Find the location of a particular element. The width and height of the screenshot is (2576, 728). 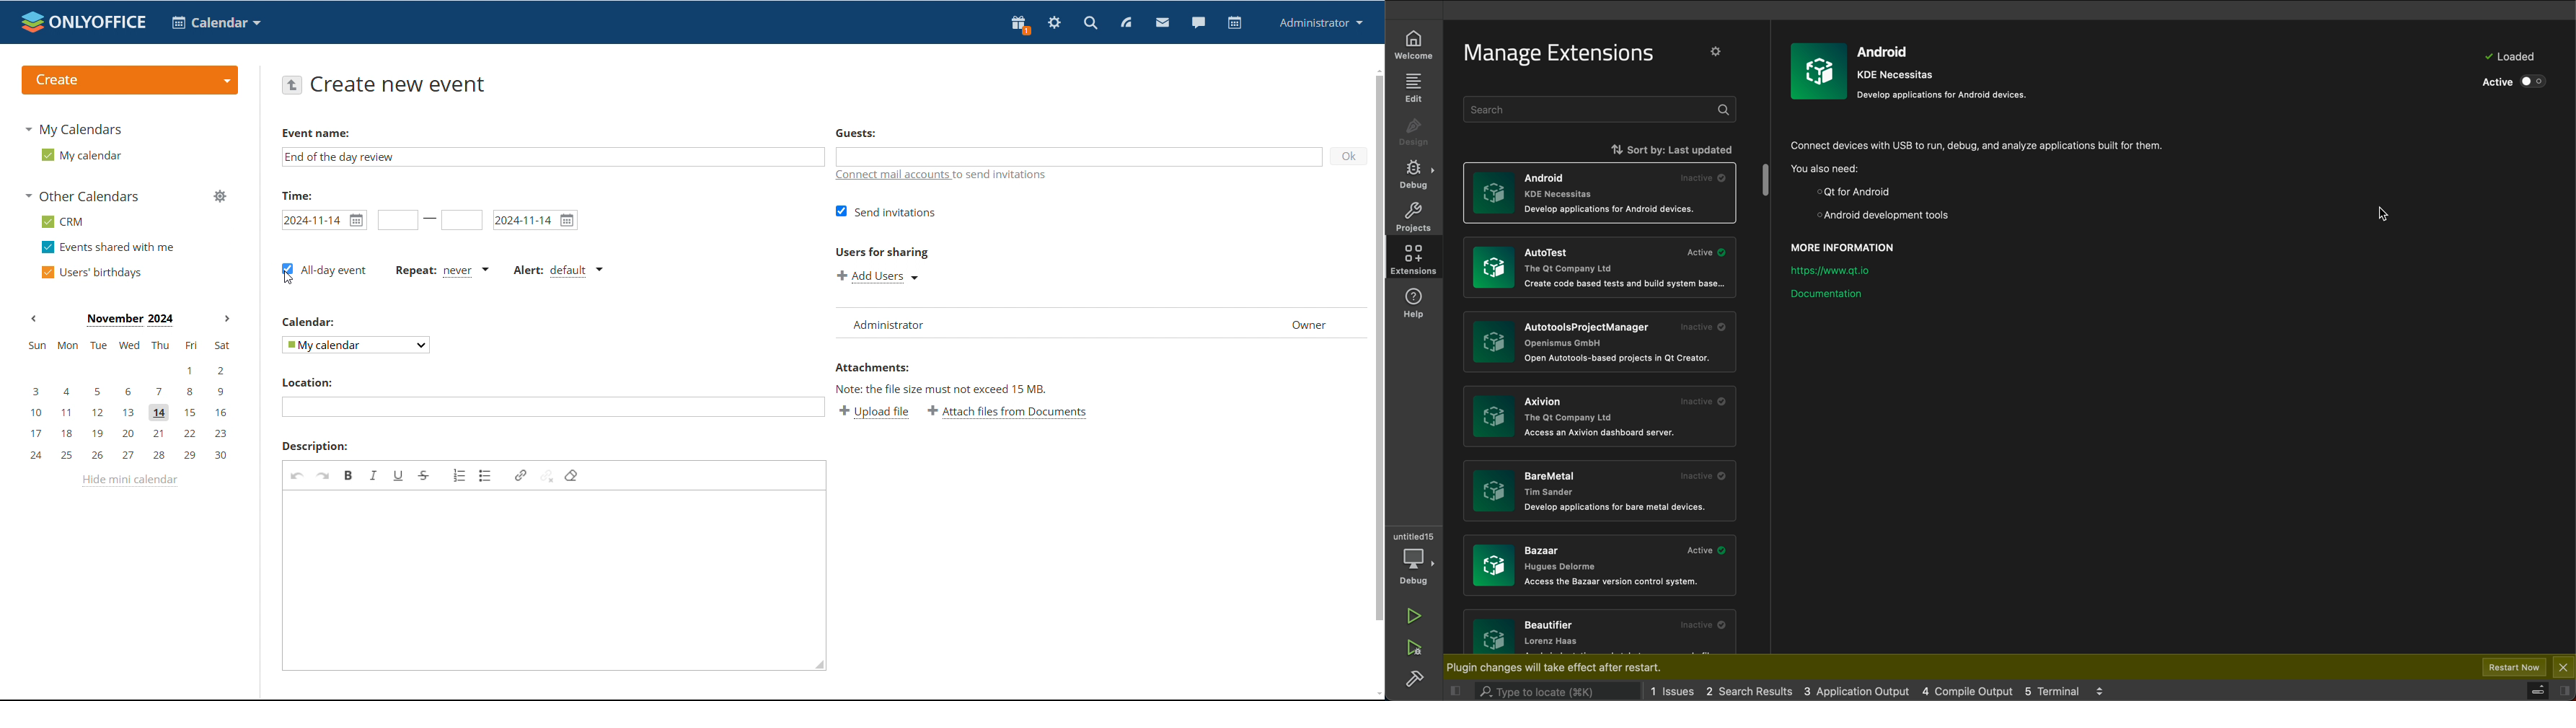

description is located at coordinates (1988, 179).